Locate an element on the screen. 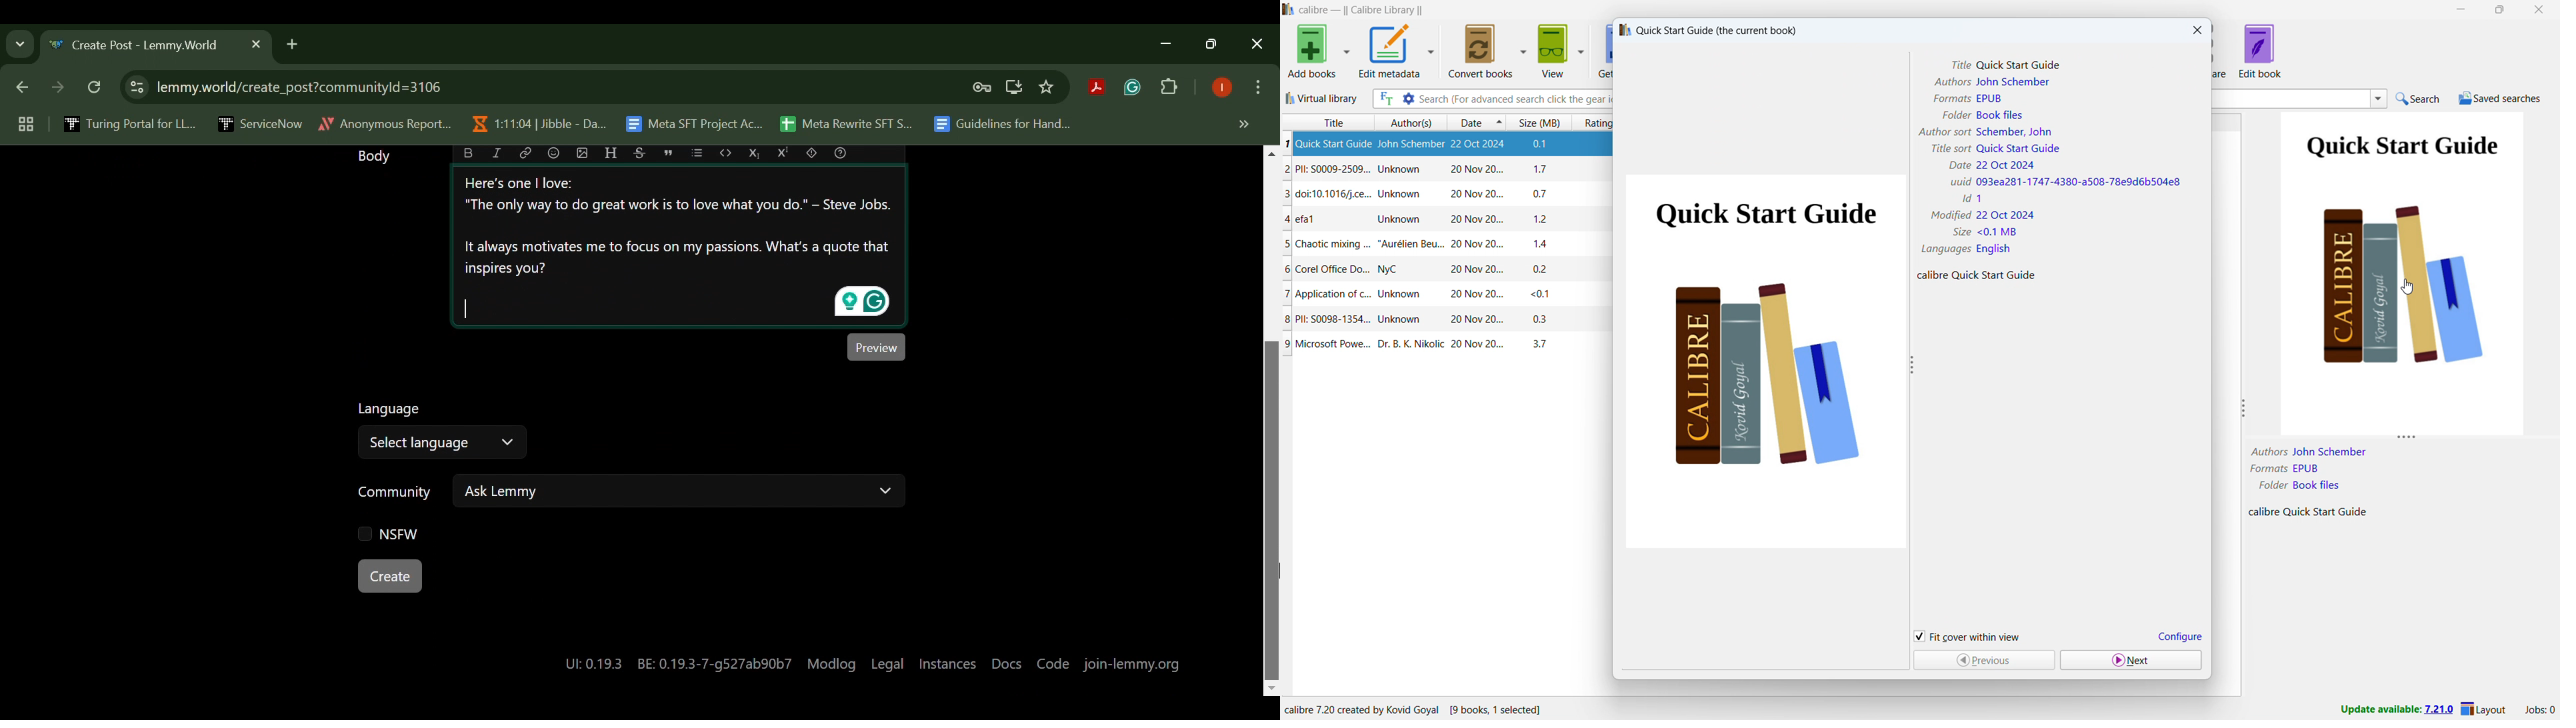  edit book is located at coordinates (2260, 51).